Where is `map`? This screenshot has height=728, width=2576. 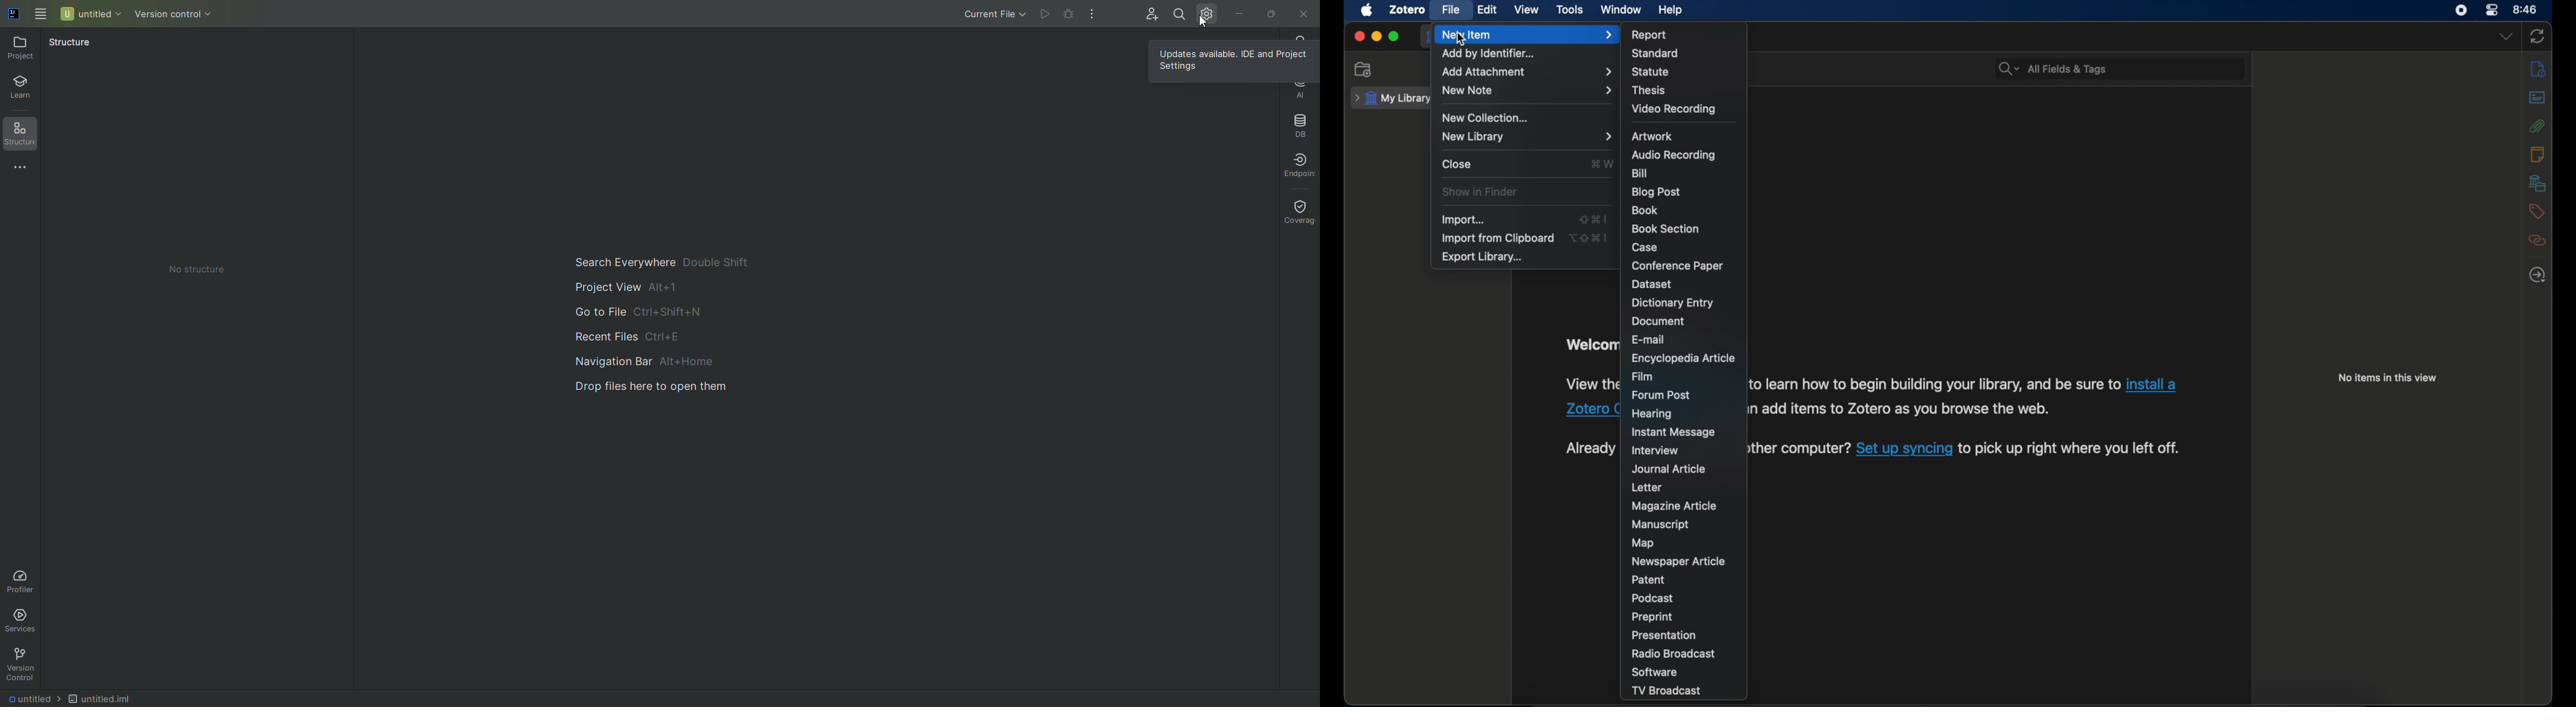
map is located at coordinates (1643, 543).